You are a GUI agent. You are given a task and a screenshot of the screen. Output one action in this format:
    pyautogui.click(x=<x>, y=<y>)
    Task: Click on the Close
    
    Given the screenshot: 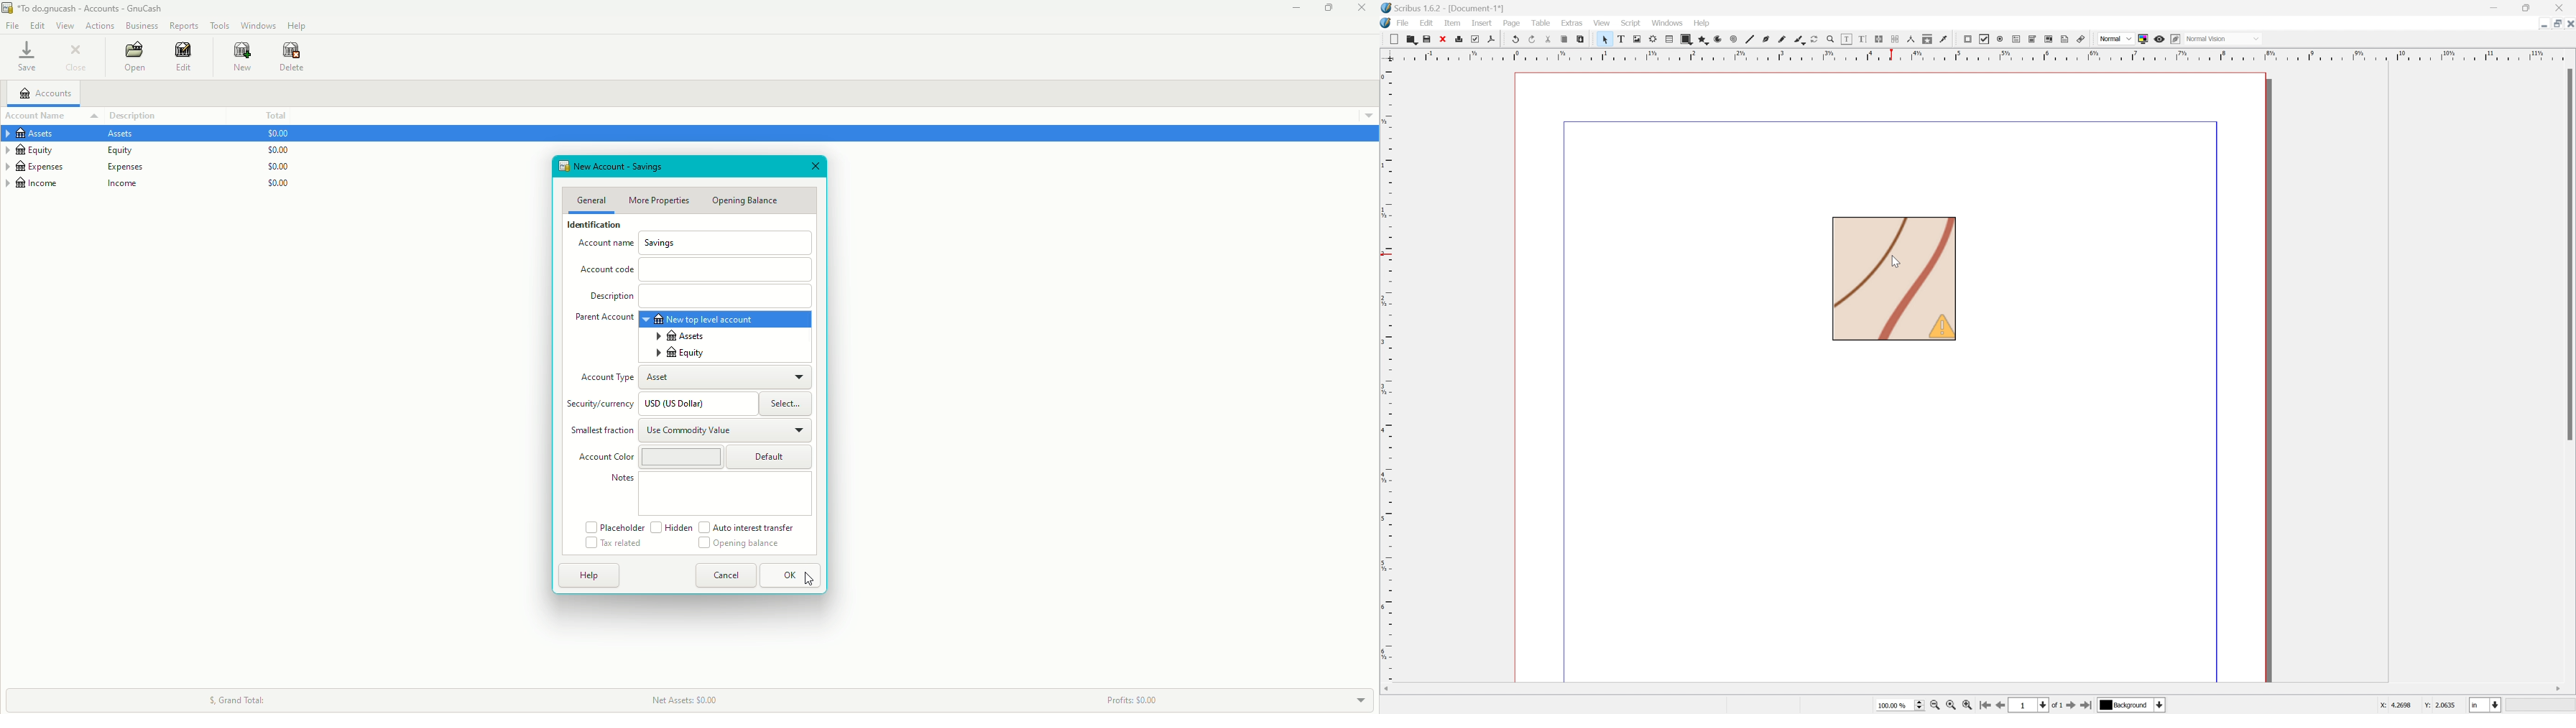 What is the action you would take?
    pyautogui.click(x=2569, y=24)
    